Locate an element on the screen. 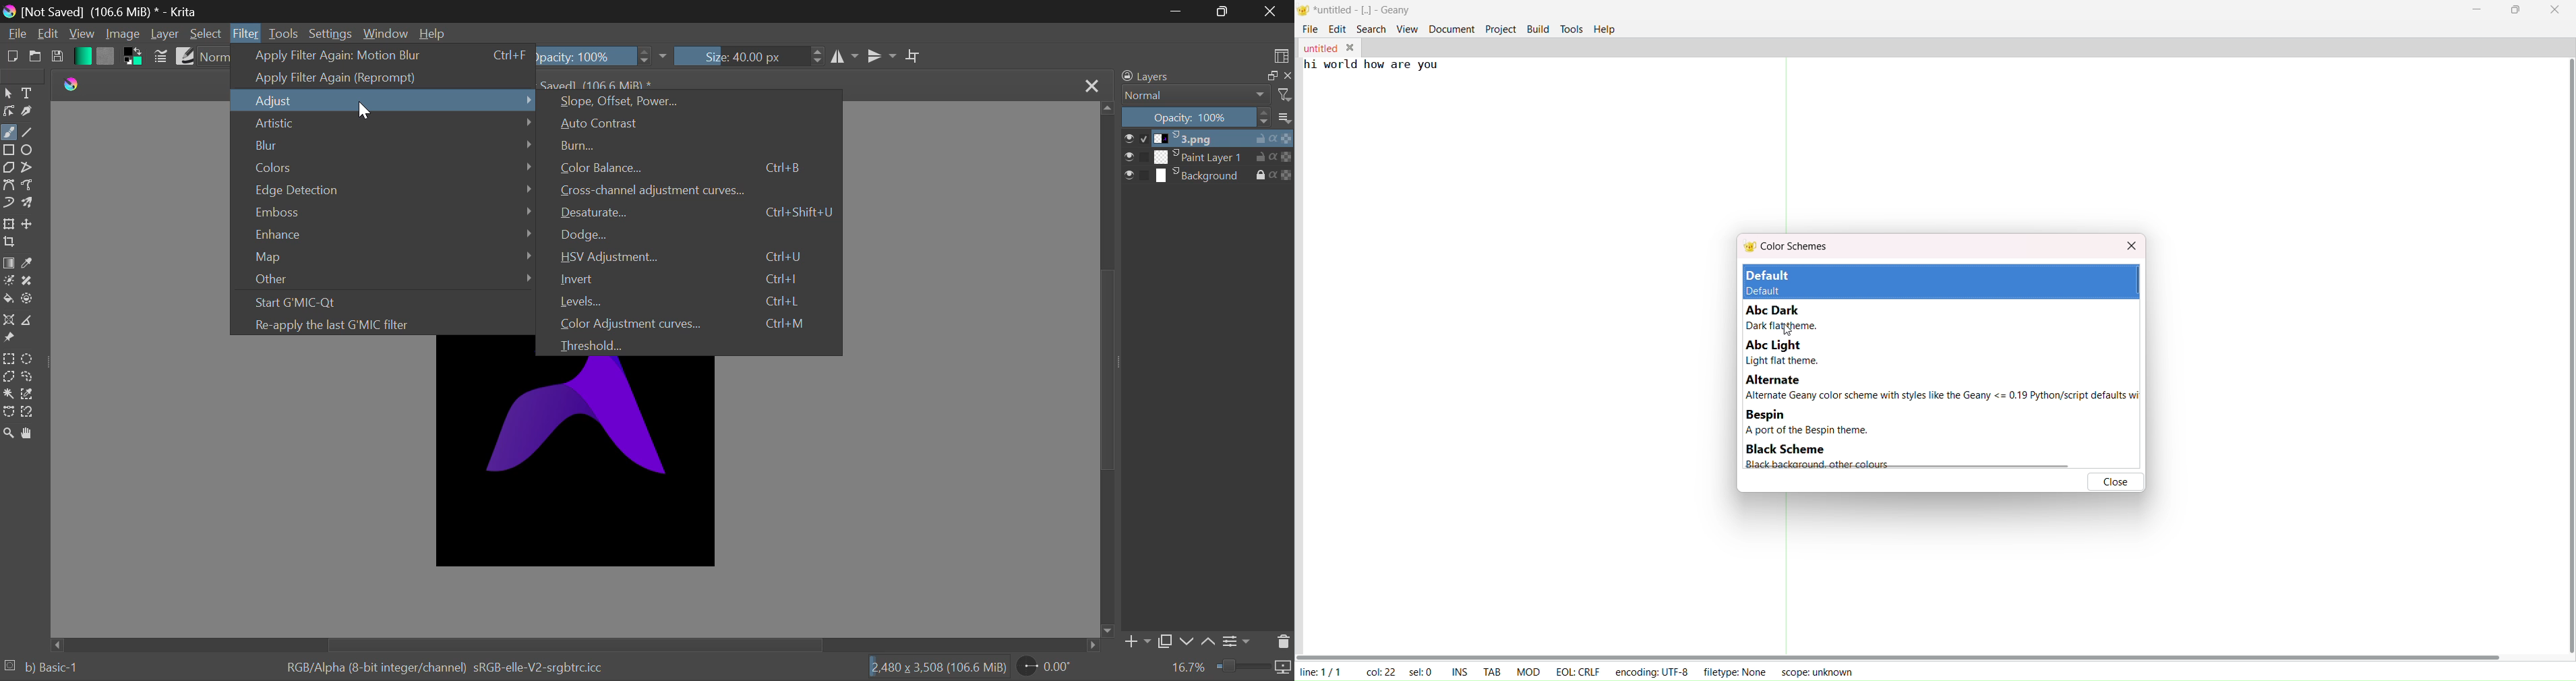  Gradient Fill is located at coordinates (9, 263).